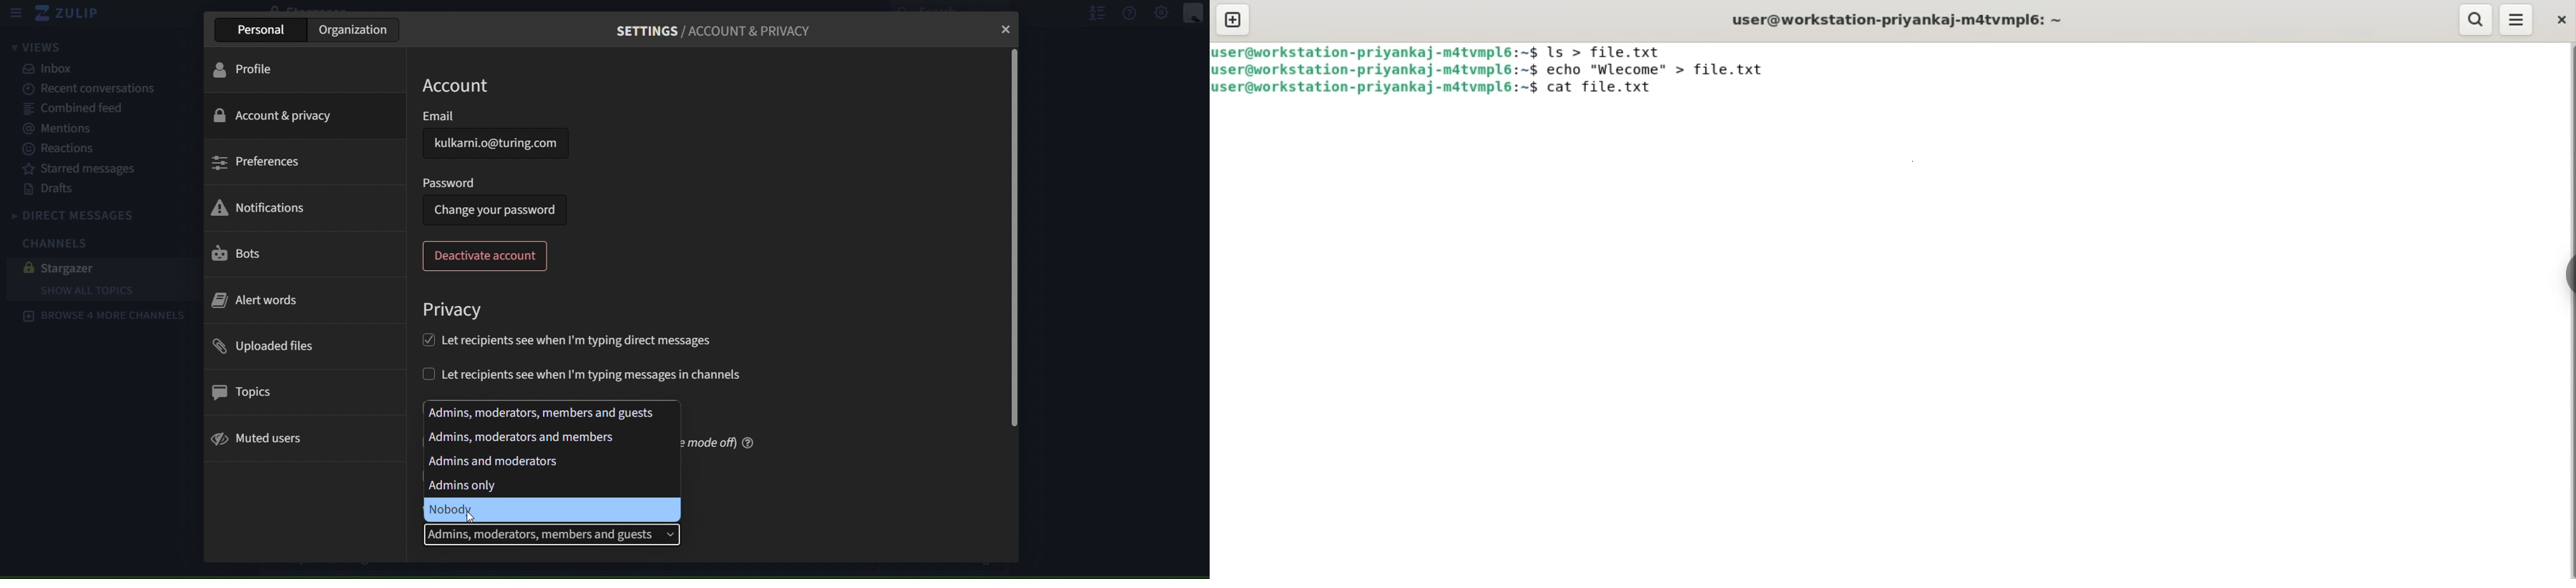 The width and height of the screenshot is (2576, 588). I want to click on nobody, so click(544, 510).